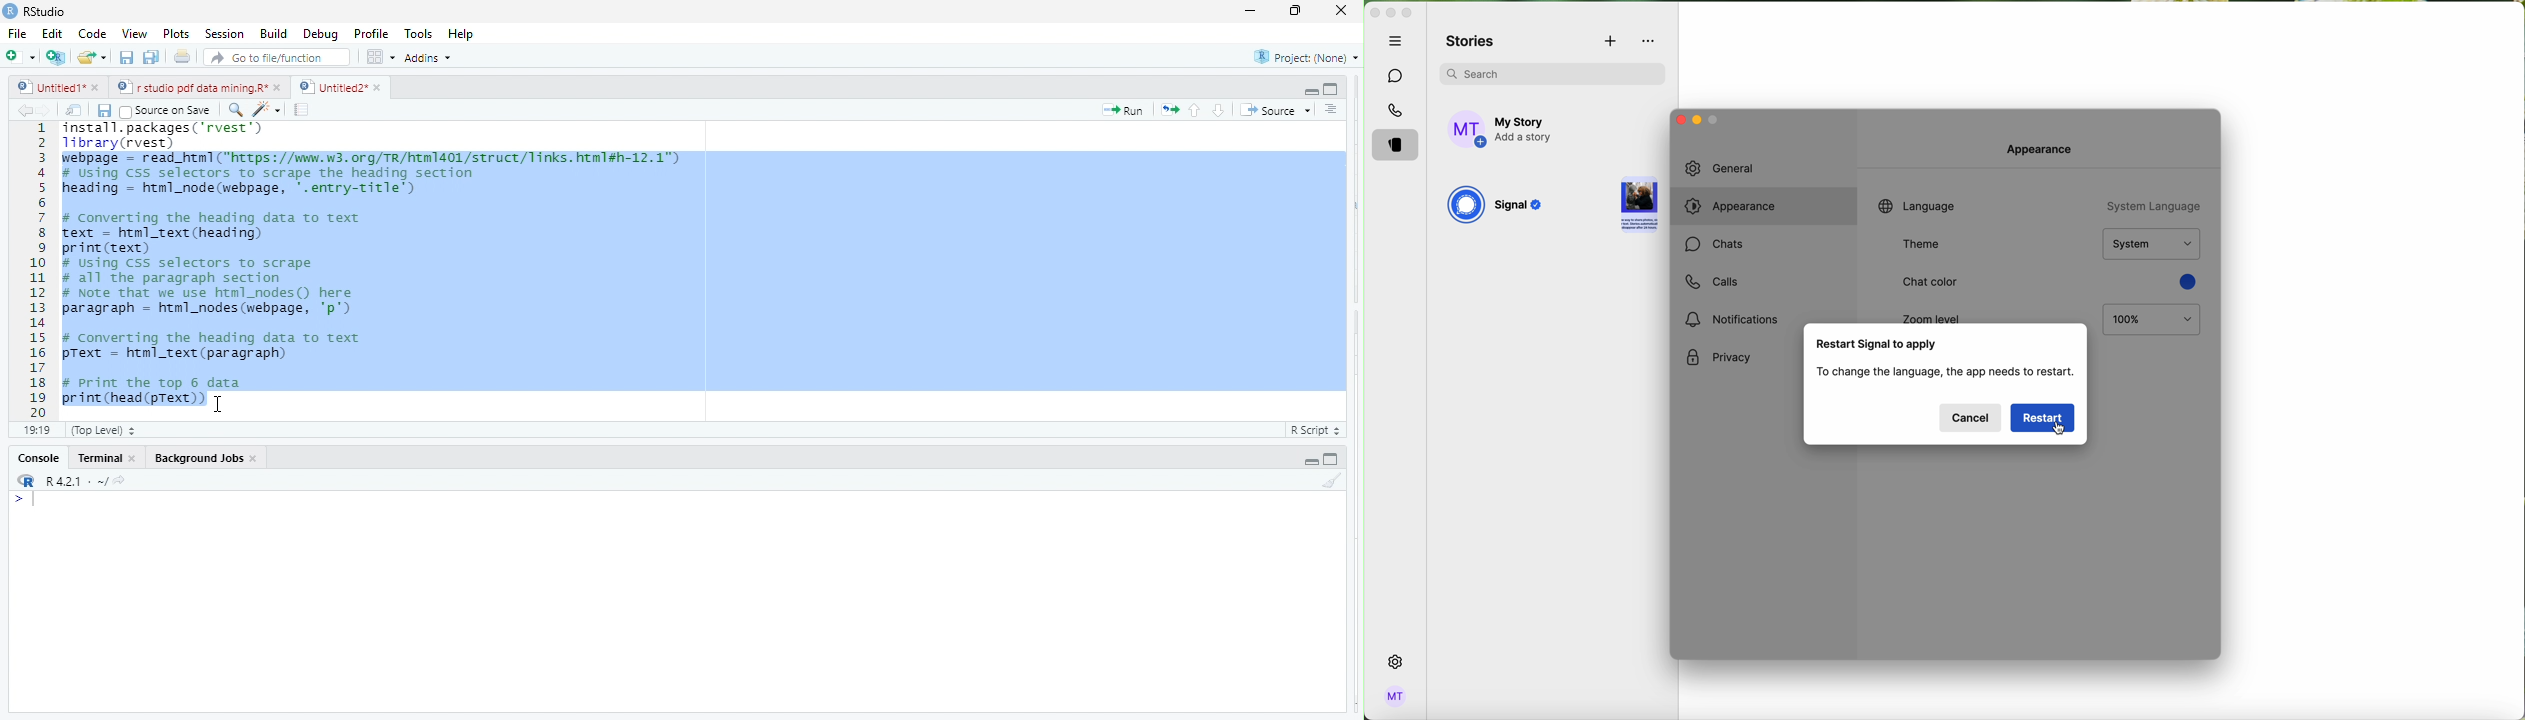 This screenshot has width=2548, height=728. Describe the element at coordinates (1552, 72) in the screenshot. I see `search bar` at that location.